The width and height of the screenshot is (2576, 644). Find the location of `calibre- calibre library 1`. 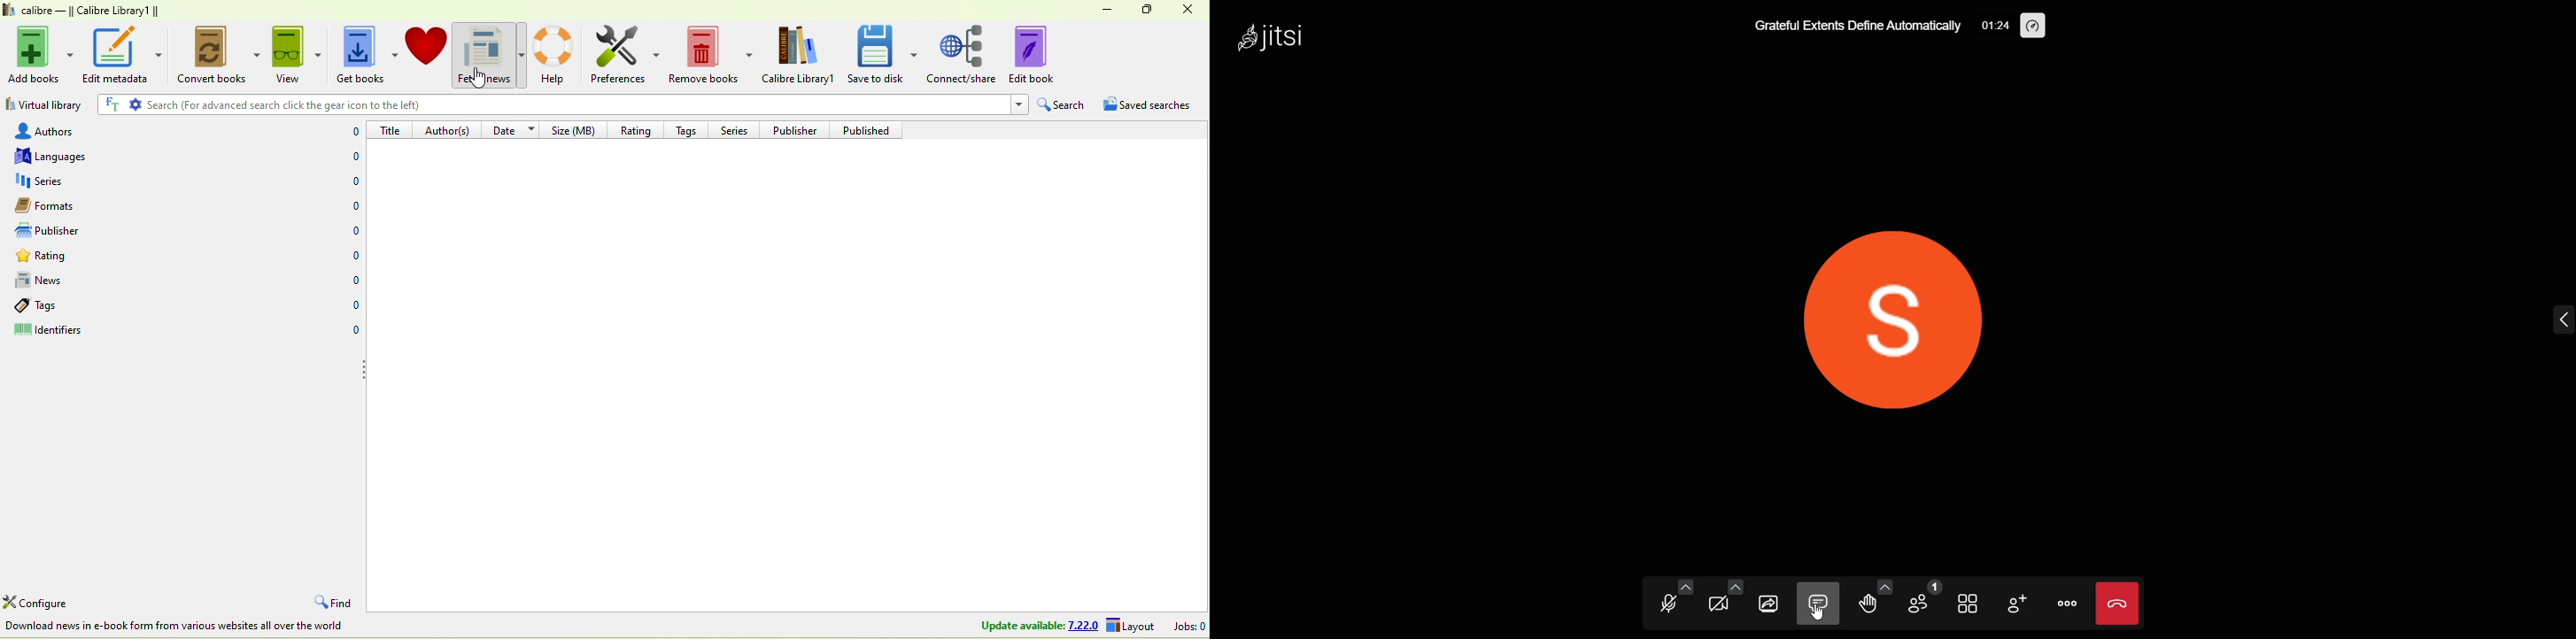

calibre- calibre library 1 is located at coordinates (91, 12).